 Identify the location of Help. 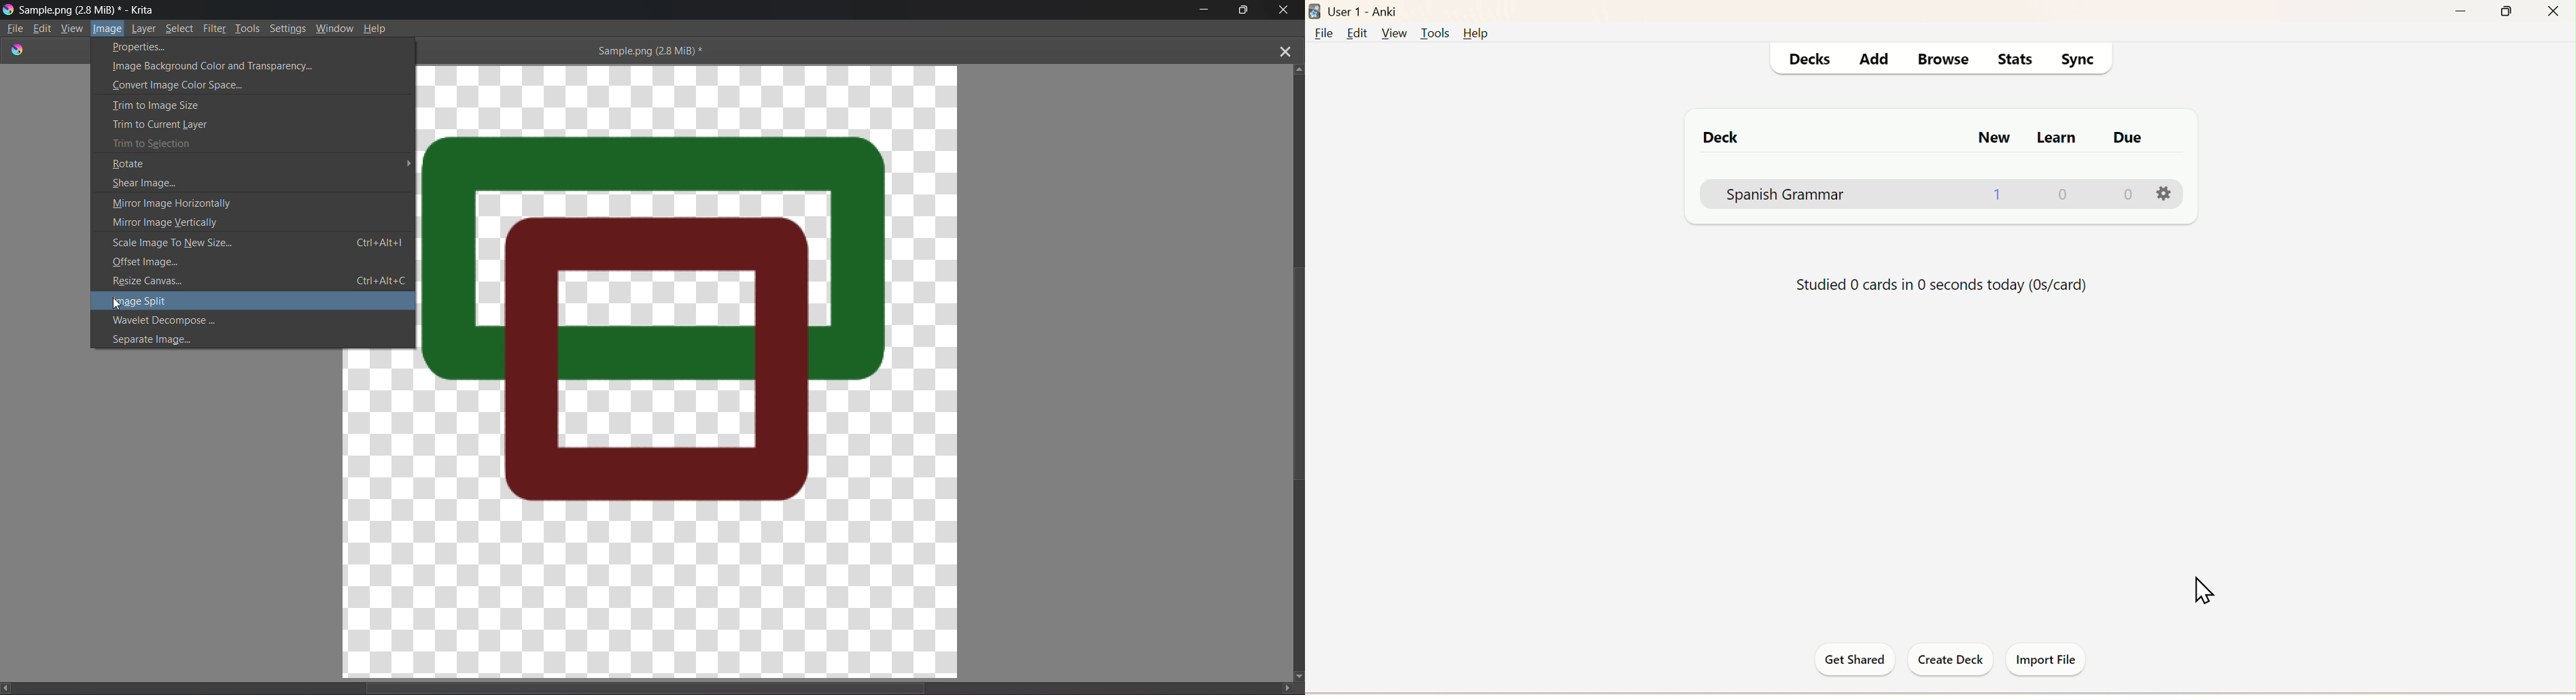
(1475, 34).